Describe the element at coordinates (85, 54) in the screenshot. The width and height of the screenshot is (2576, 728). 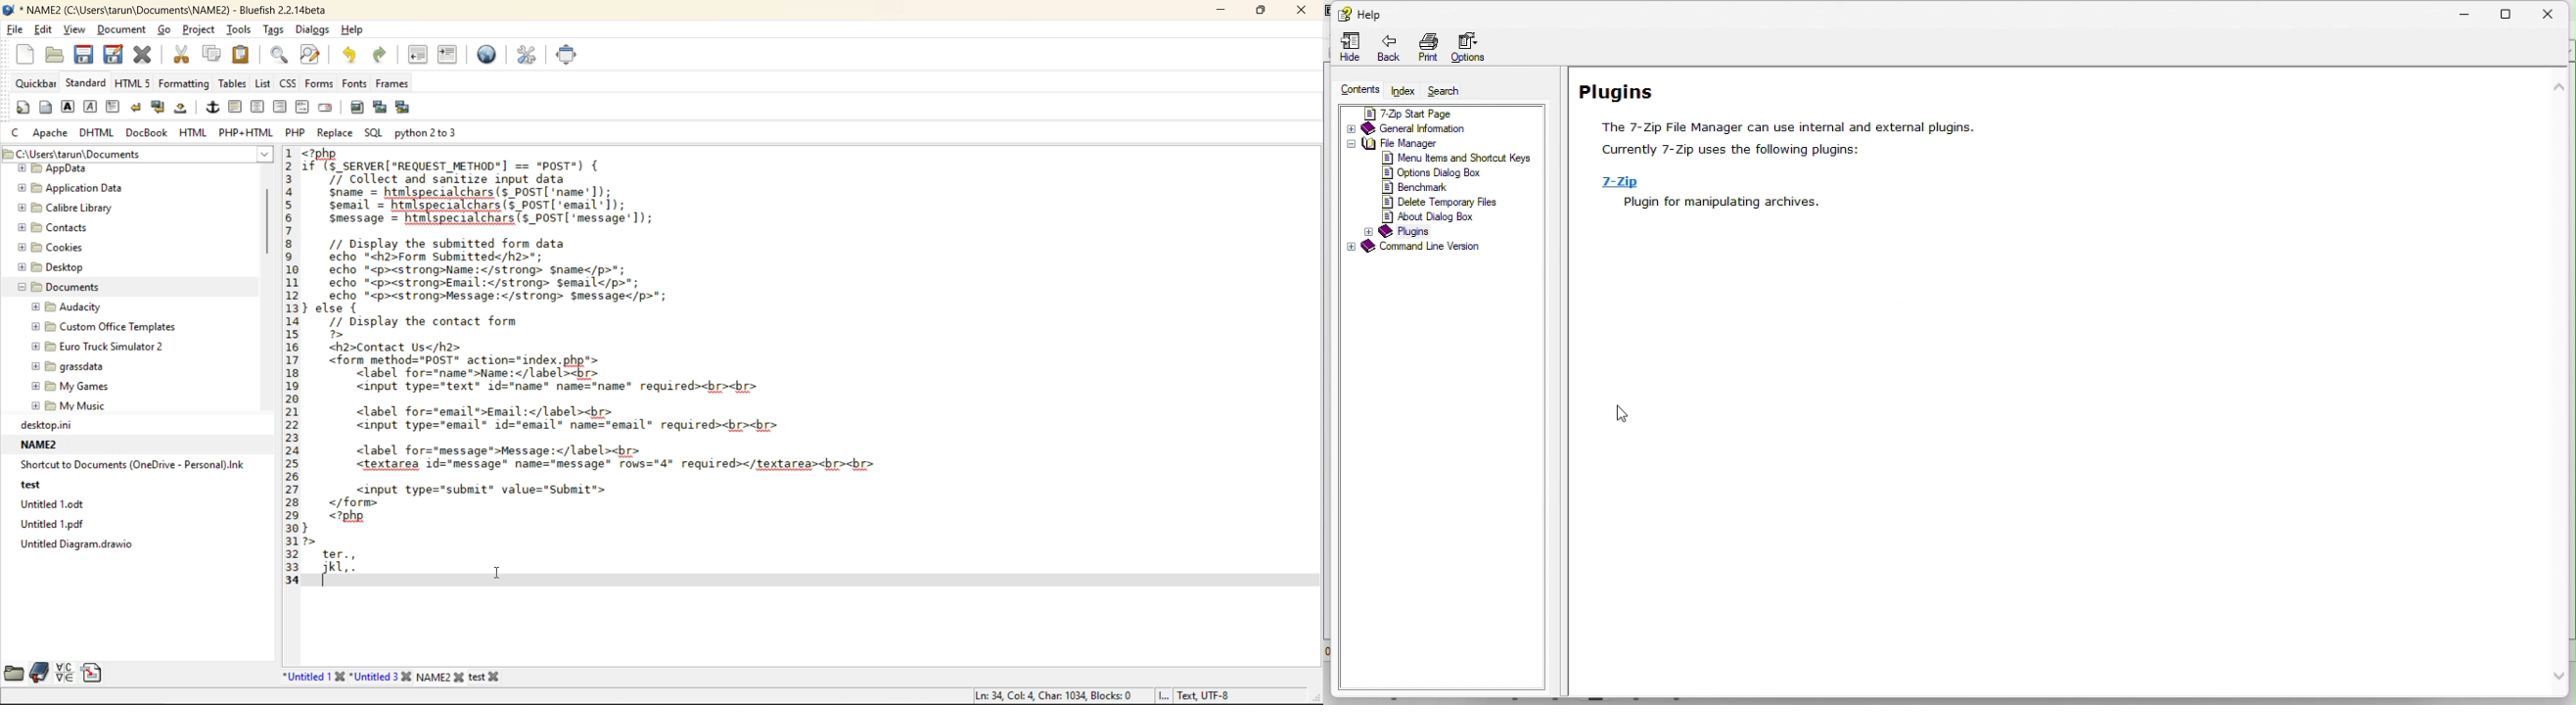
I see `save` at that location.